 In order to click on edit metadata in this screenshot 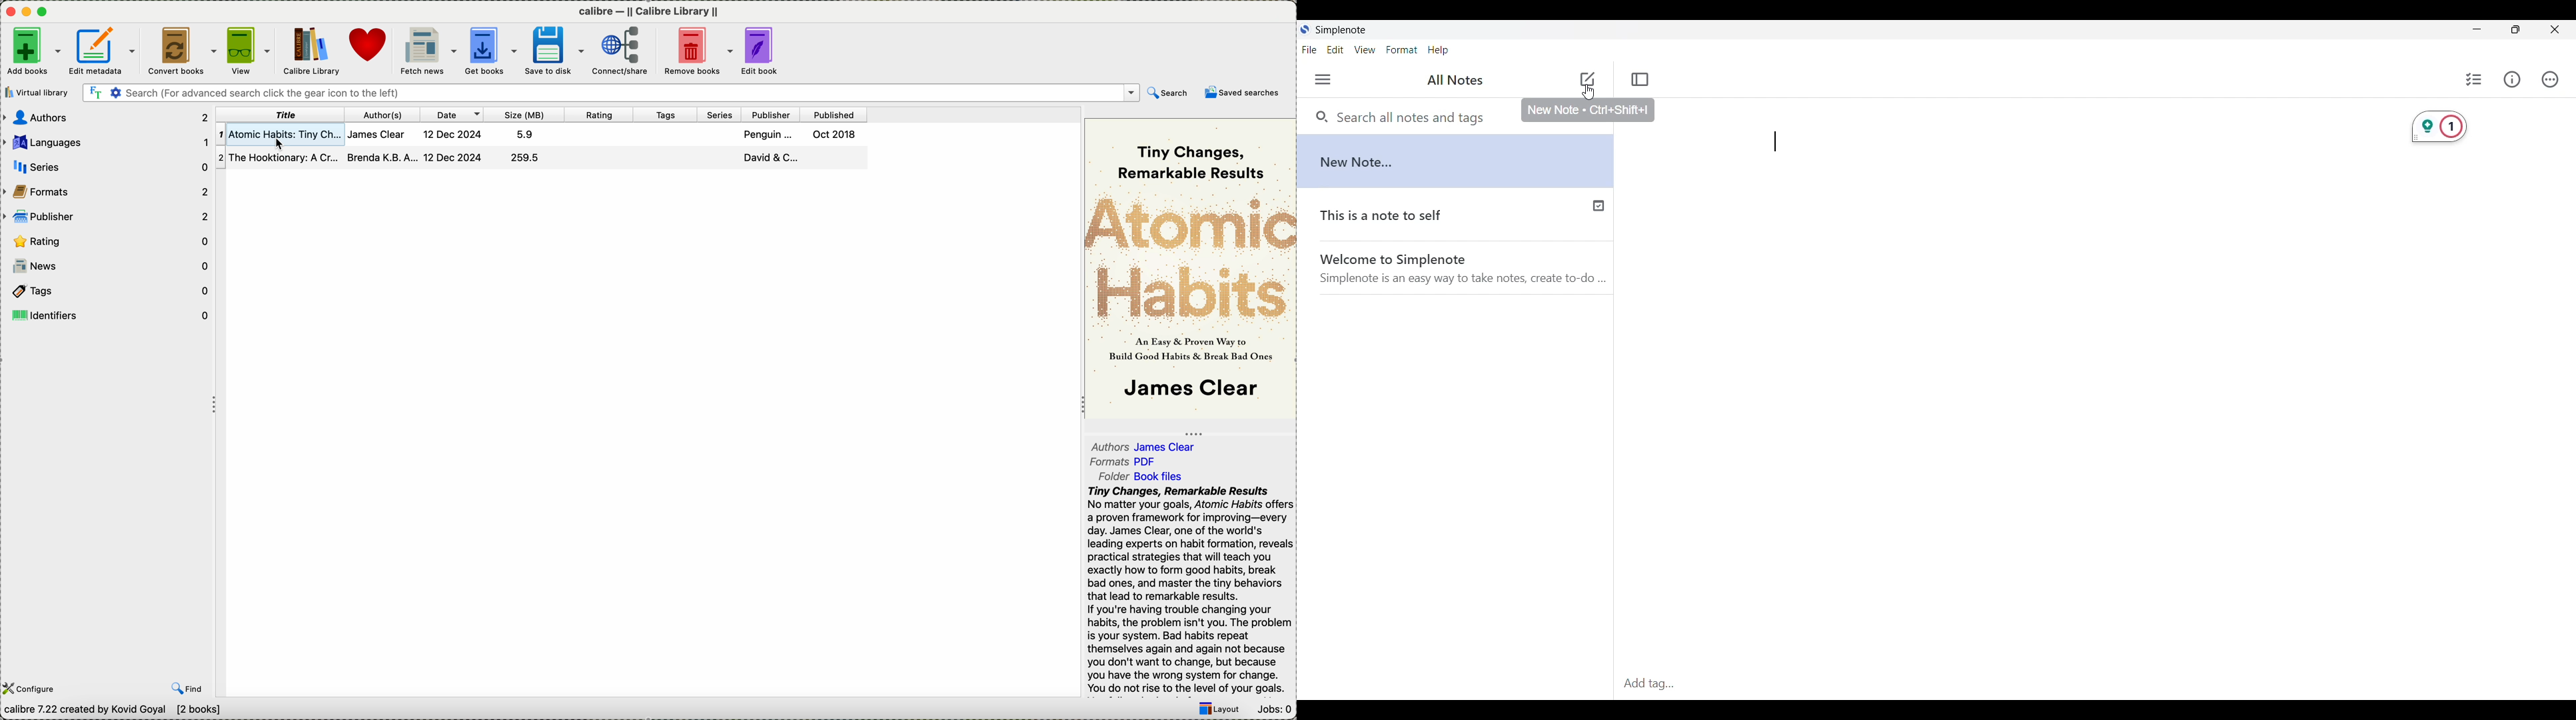, I will do `click(105, 50)`.